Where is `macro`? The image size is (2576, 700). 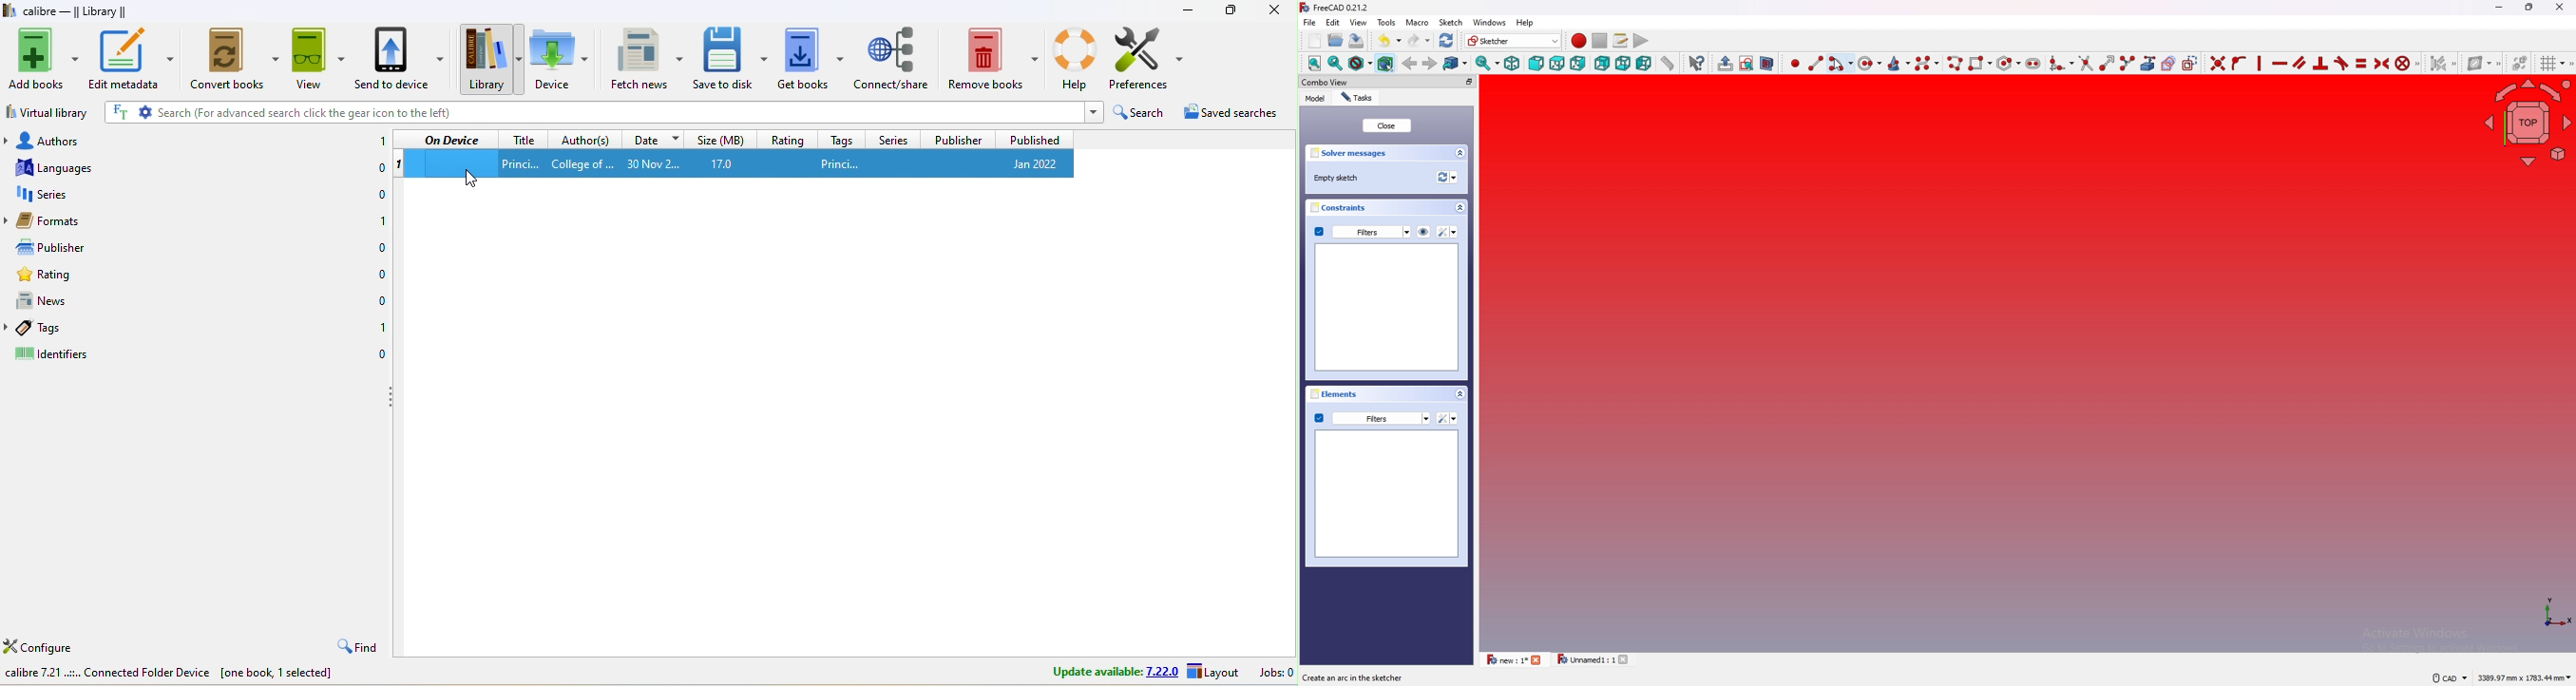 macro is located at coordinates (1417, 21).